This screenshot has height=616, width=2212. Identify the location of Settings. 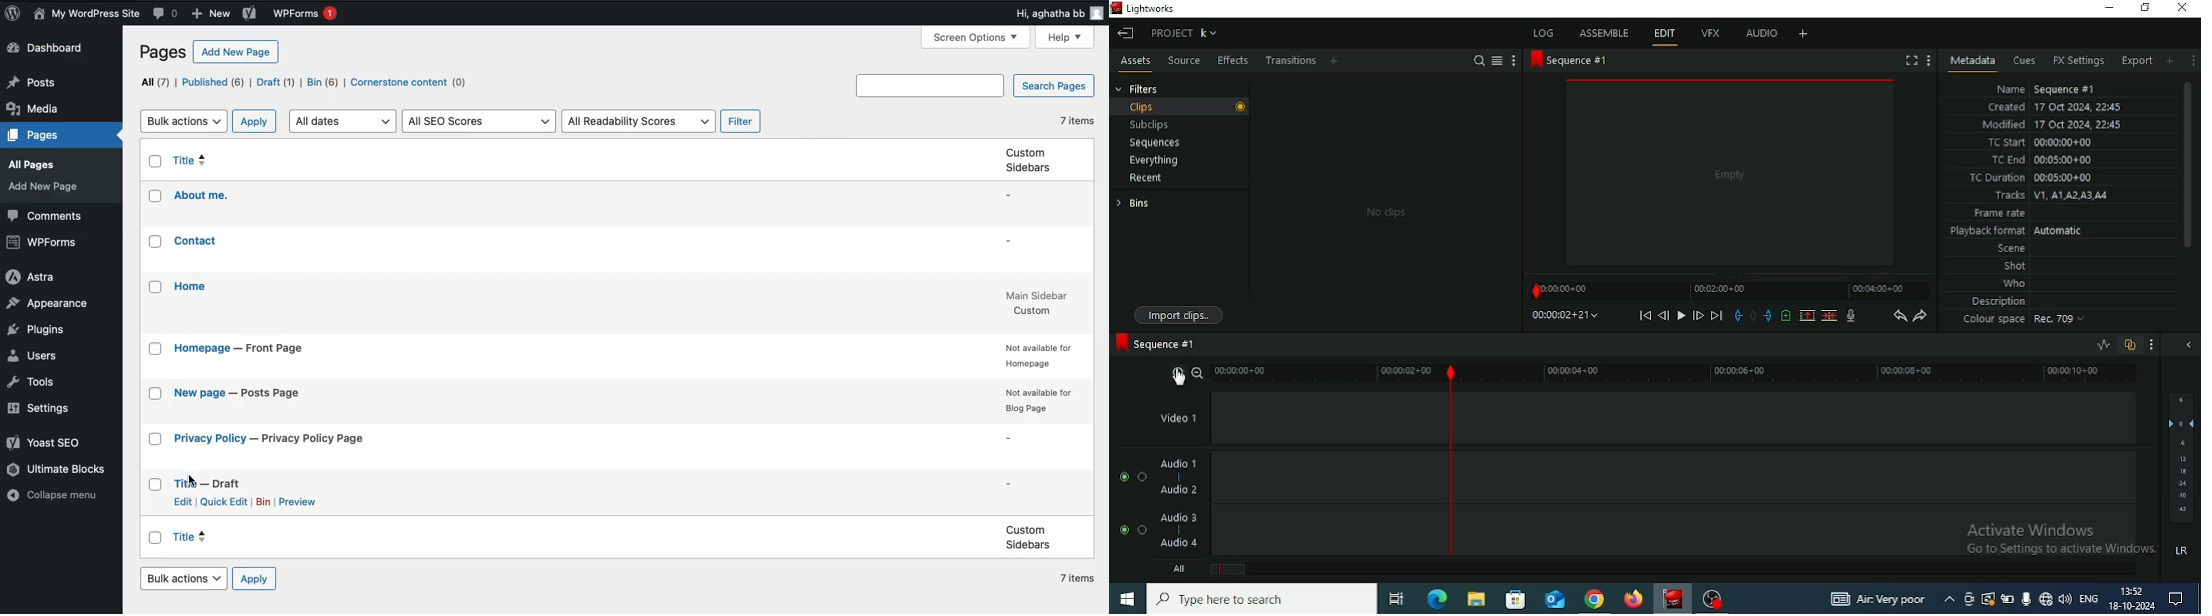
(44, 410).